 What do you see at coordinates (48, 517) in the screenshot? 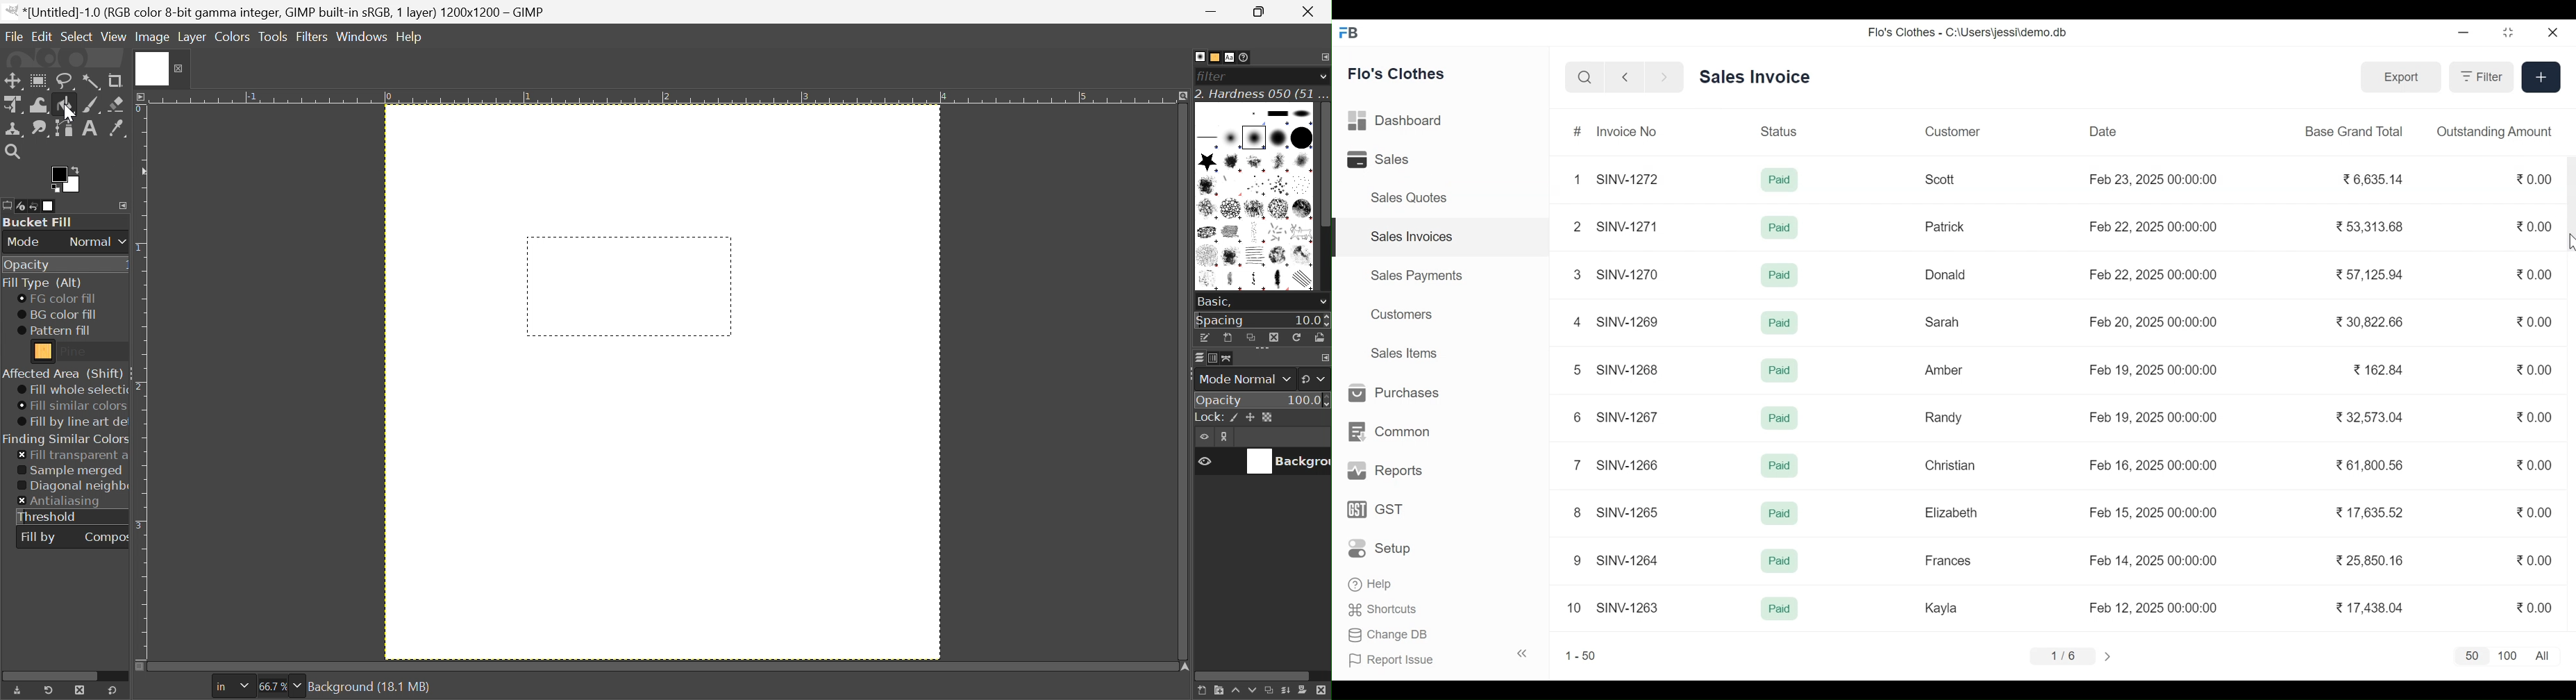
I see `Threshhold` at bounding box center [48, 517].